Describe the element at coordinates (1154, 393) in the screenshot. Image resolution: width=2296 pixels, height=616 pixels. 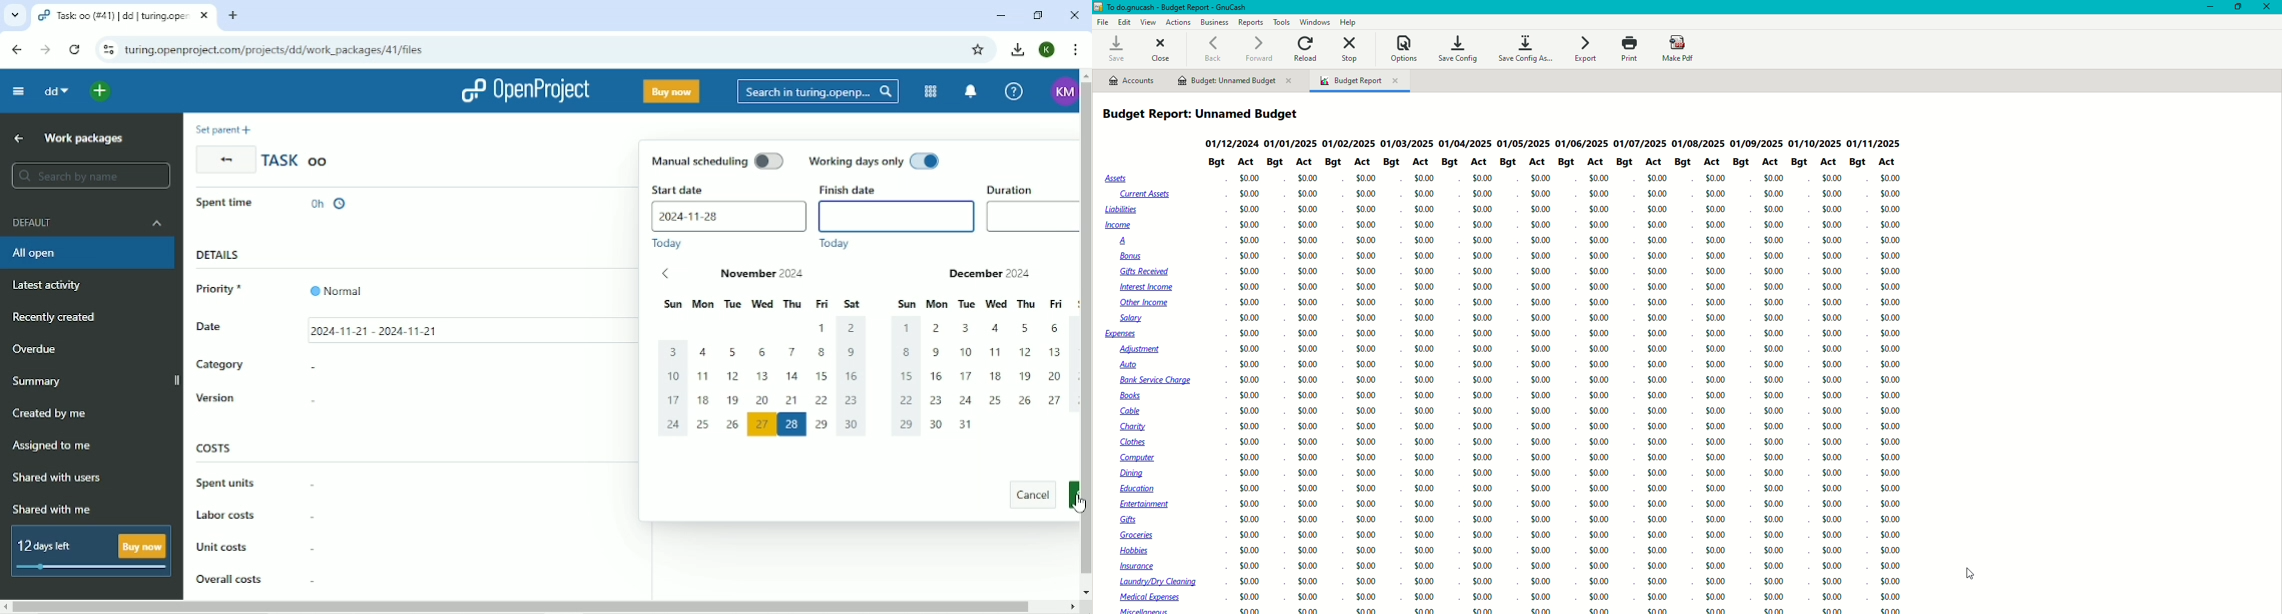
I see `Accounts and Sub-accounts` at that location.